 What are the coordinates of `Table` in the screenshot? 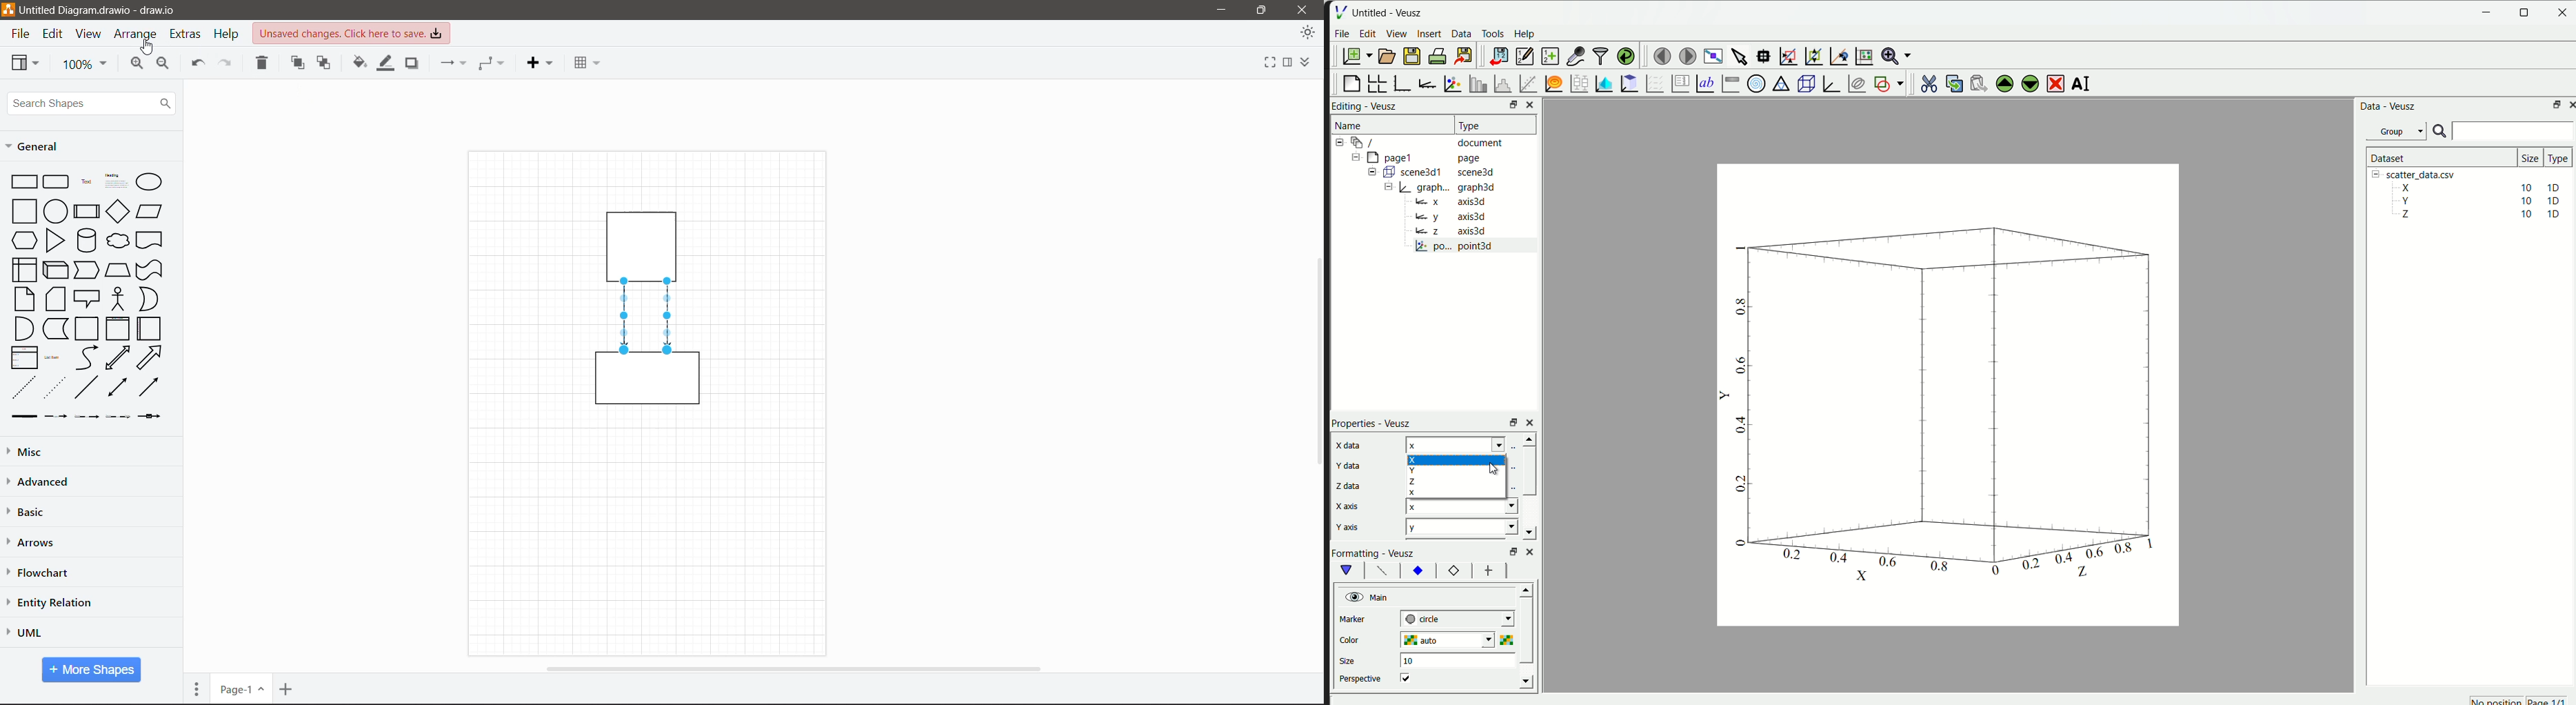 It's located at (585, 61).